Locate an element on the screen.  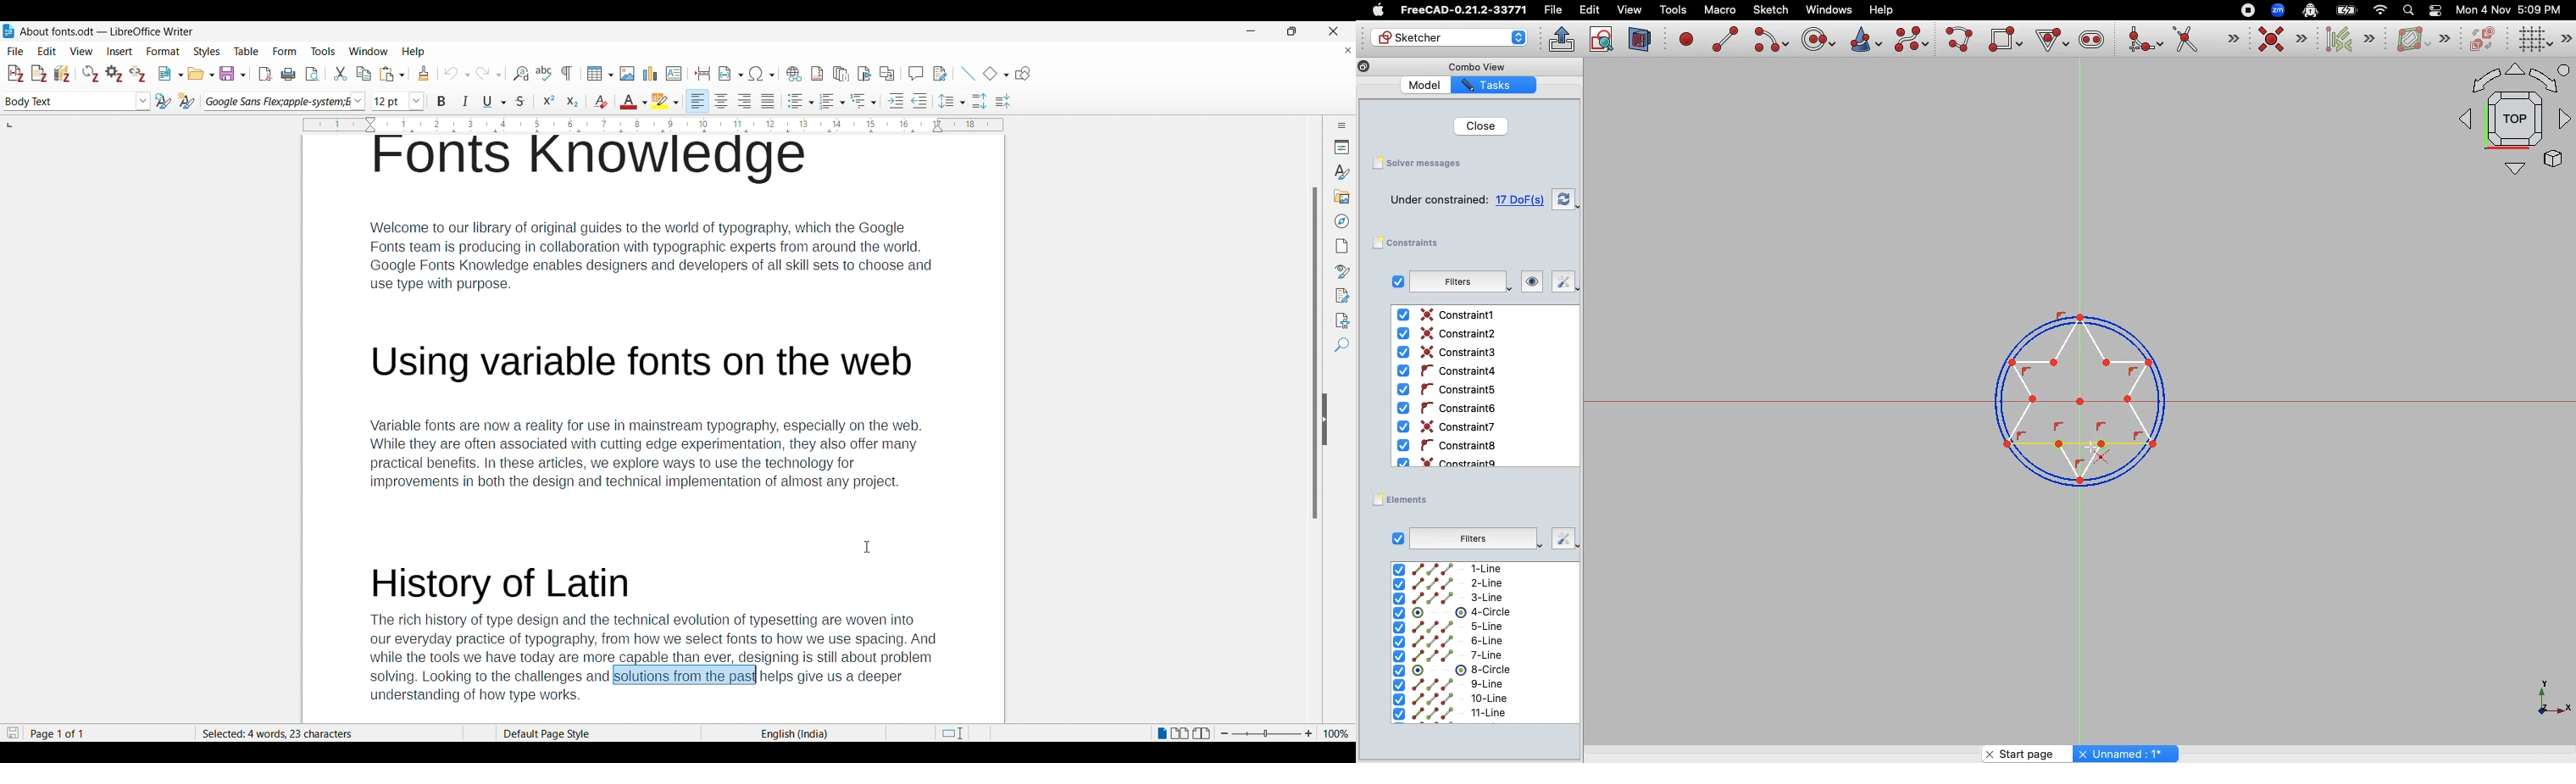
Under constrained: 17 DoF(s) is located at coordinates (1467, 199).